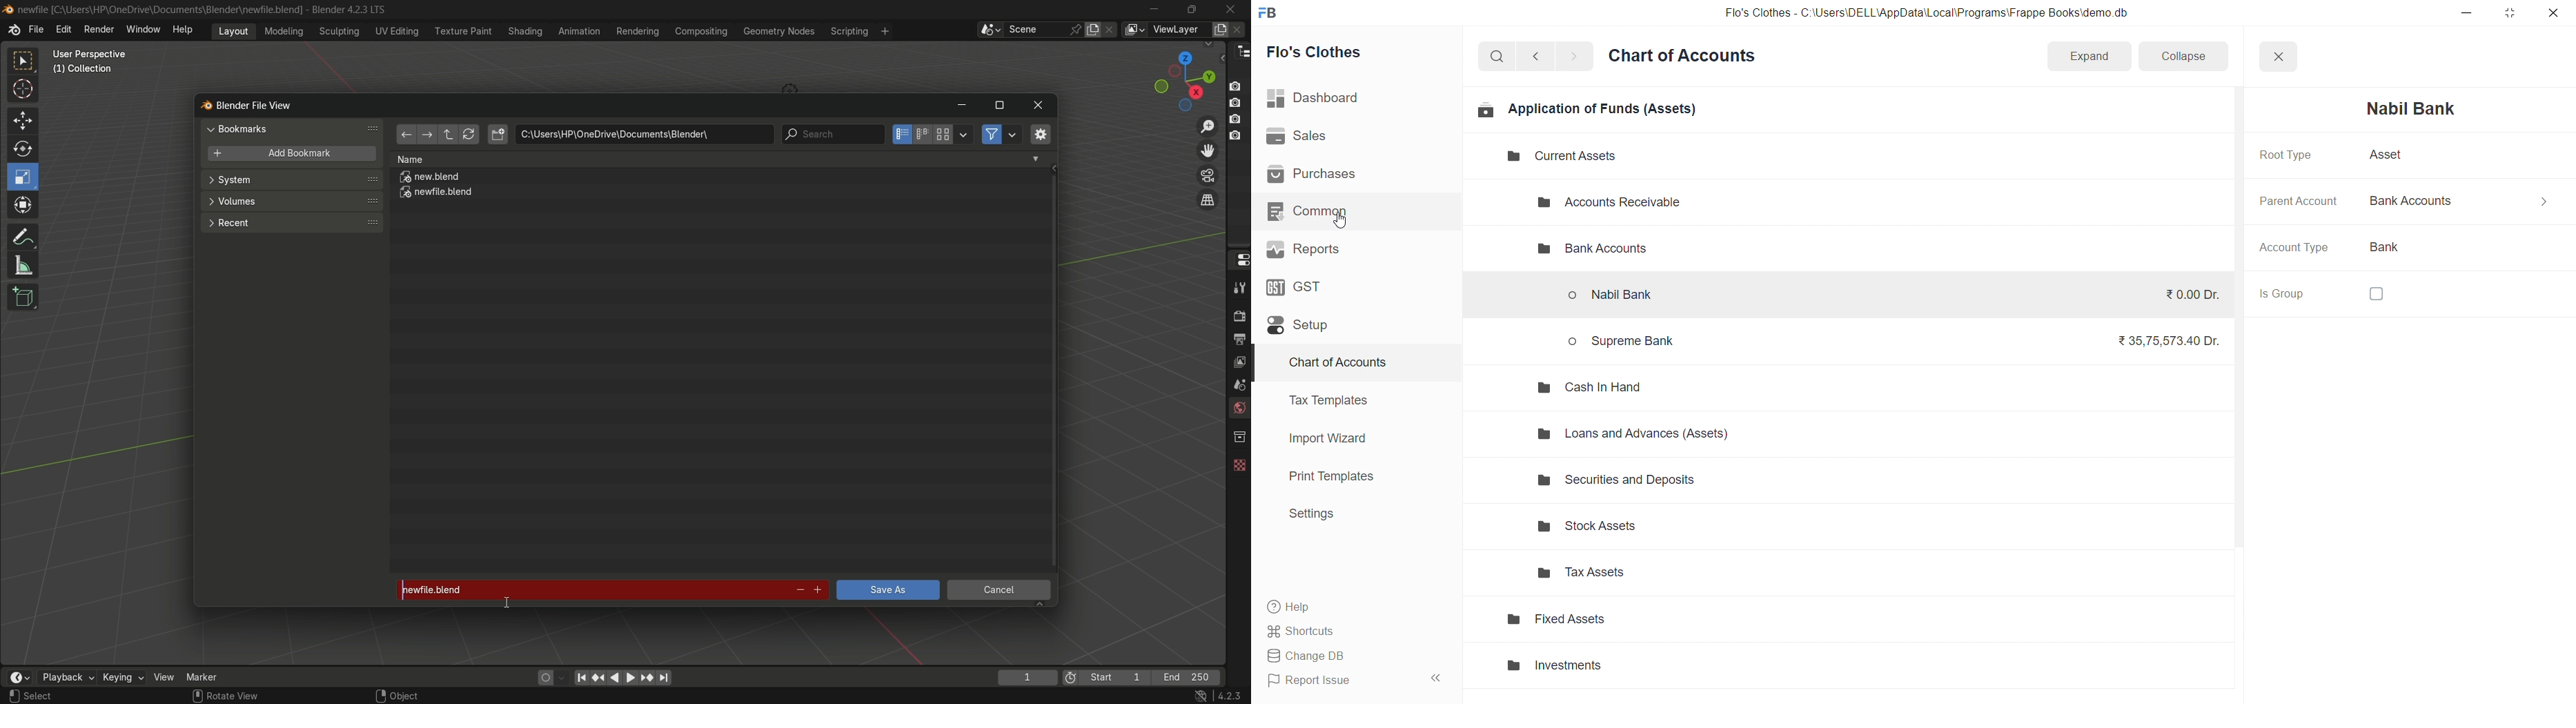 This screenshot has height=728, width=2576. What do you see at coordinates (1337, 681) in the screenshot?
I see `Report Issue` at bounding box center [1337, 681].